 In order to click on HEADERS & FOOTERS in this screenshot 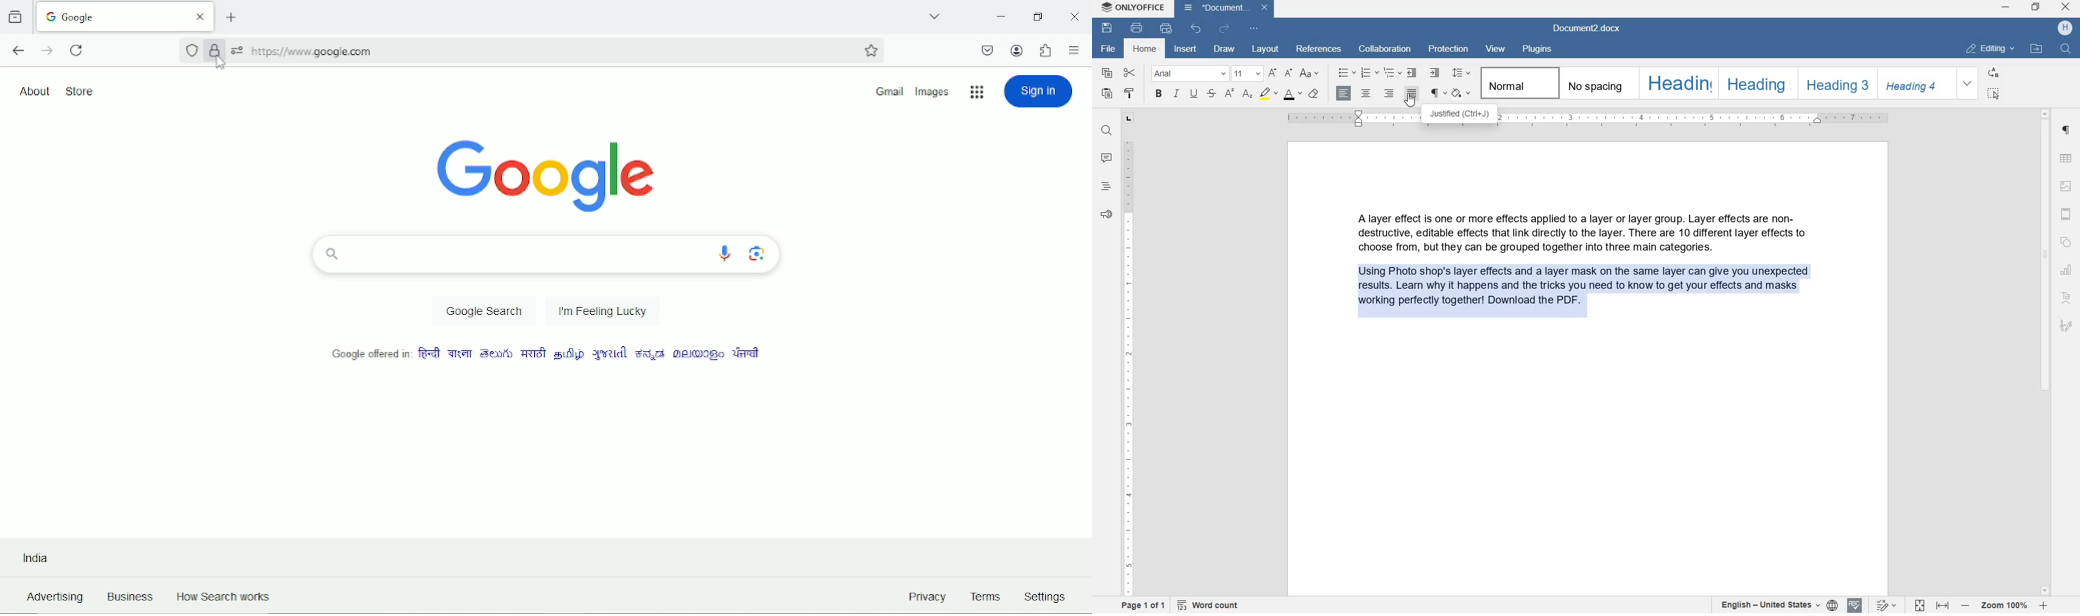, I will do `click(2066, 185)`.